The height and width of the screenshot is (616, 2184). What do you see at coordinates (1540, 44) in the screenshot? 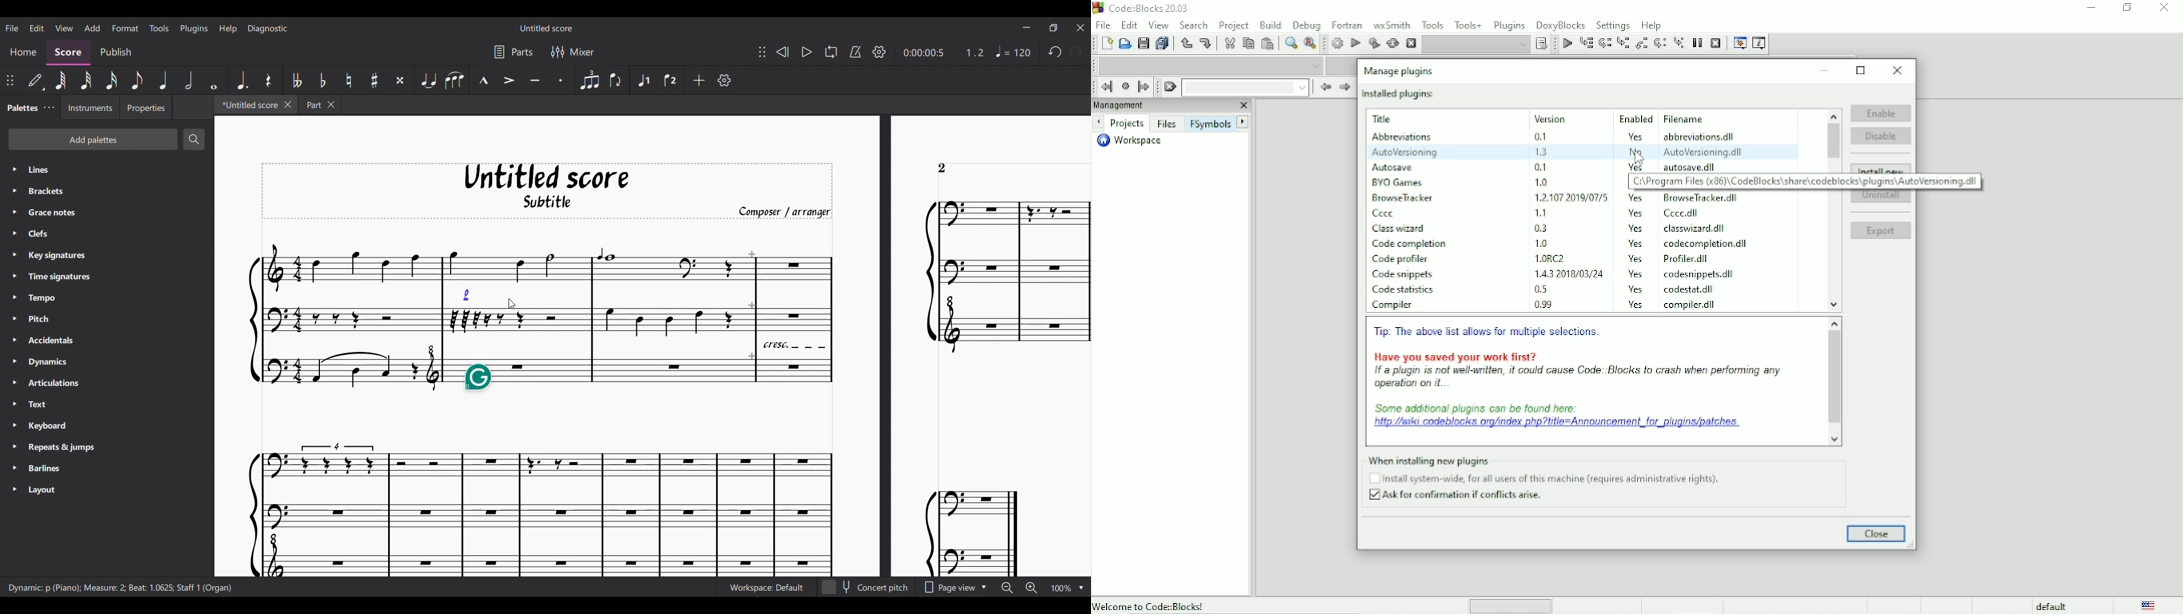
I see `Show the select target dialog` at bounding box center [1540, 44].